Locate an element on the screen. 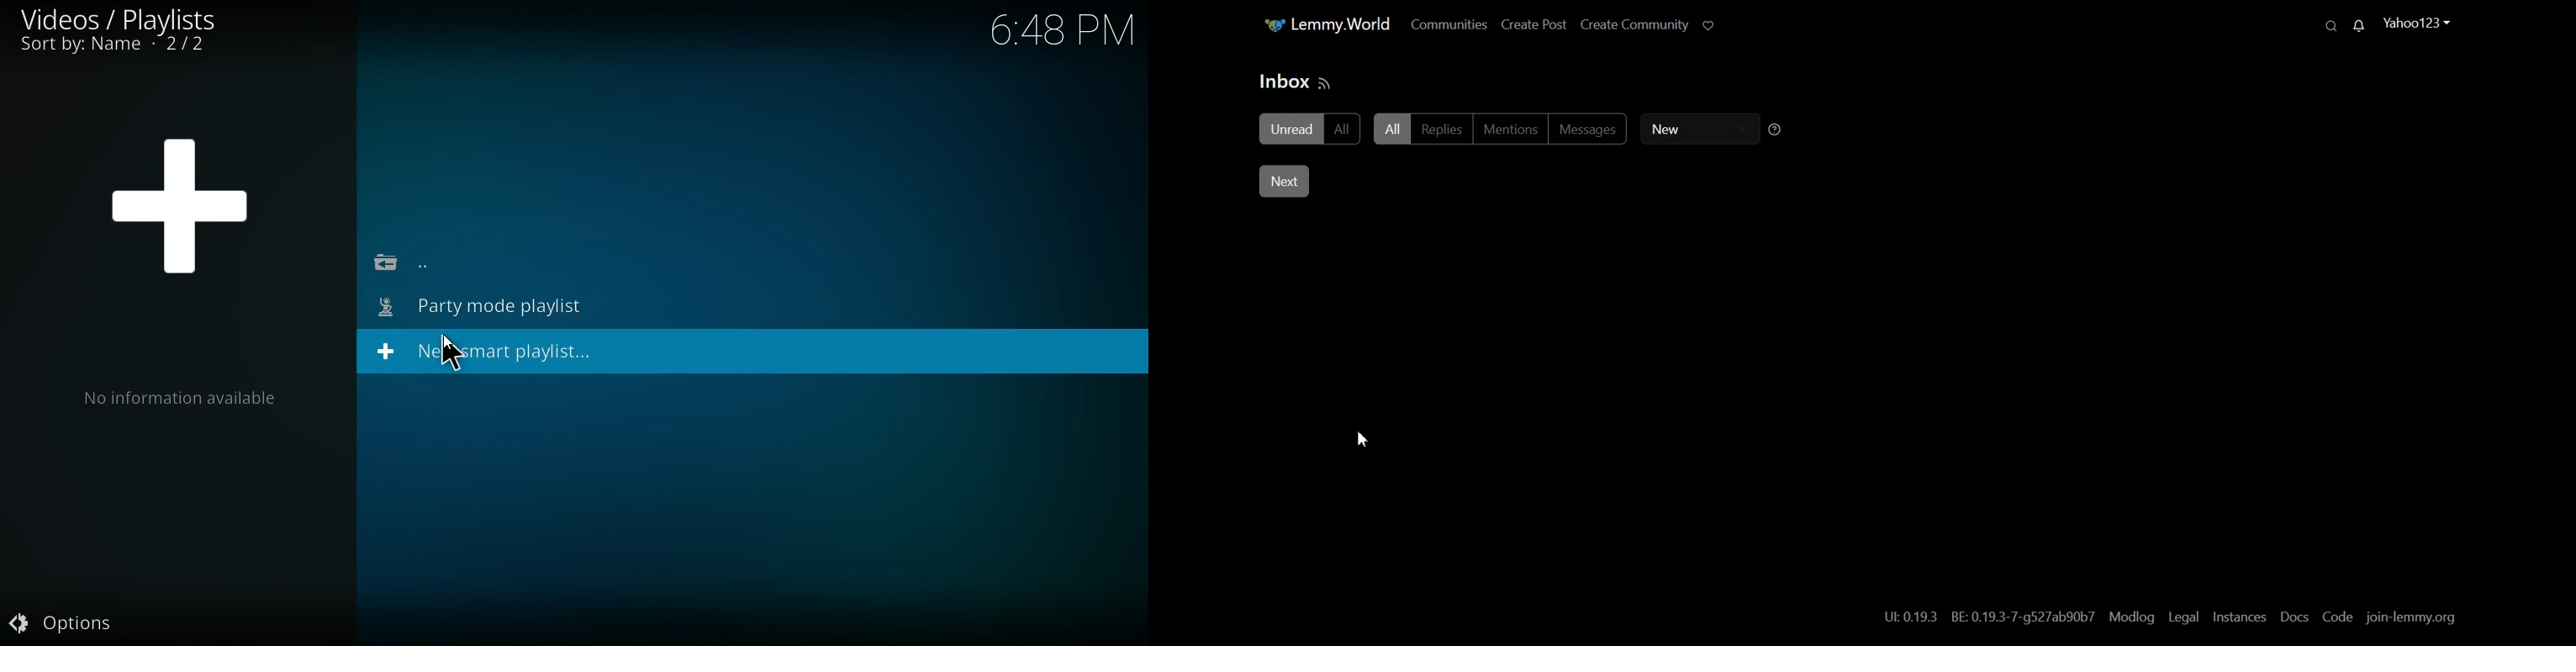 The image size is (2576, 672). Unread is located at coordinates (1291, 128).